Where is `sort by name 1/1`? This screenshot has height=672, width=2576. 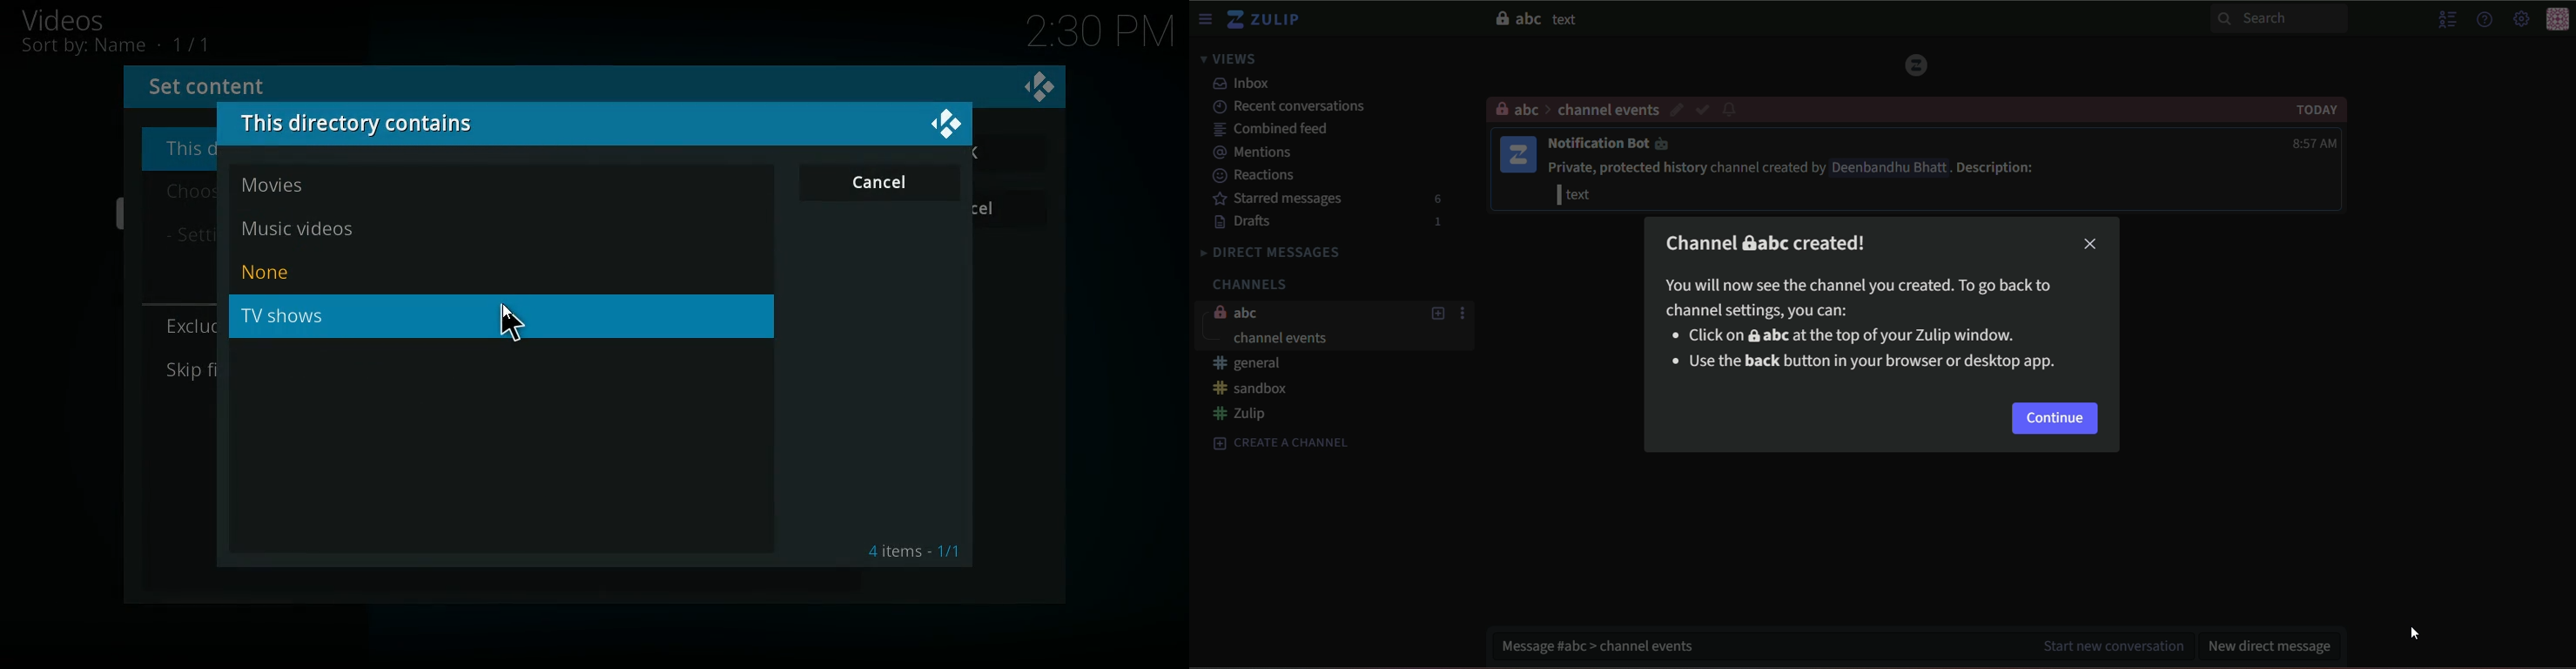
sort by name 1/1 is located at coordinates (116, 46).